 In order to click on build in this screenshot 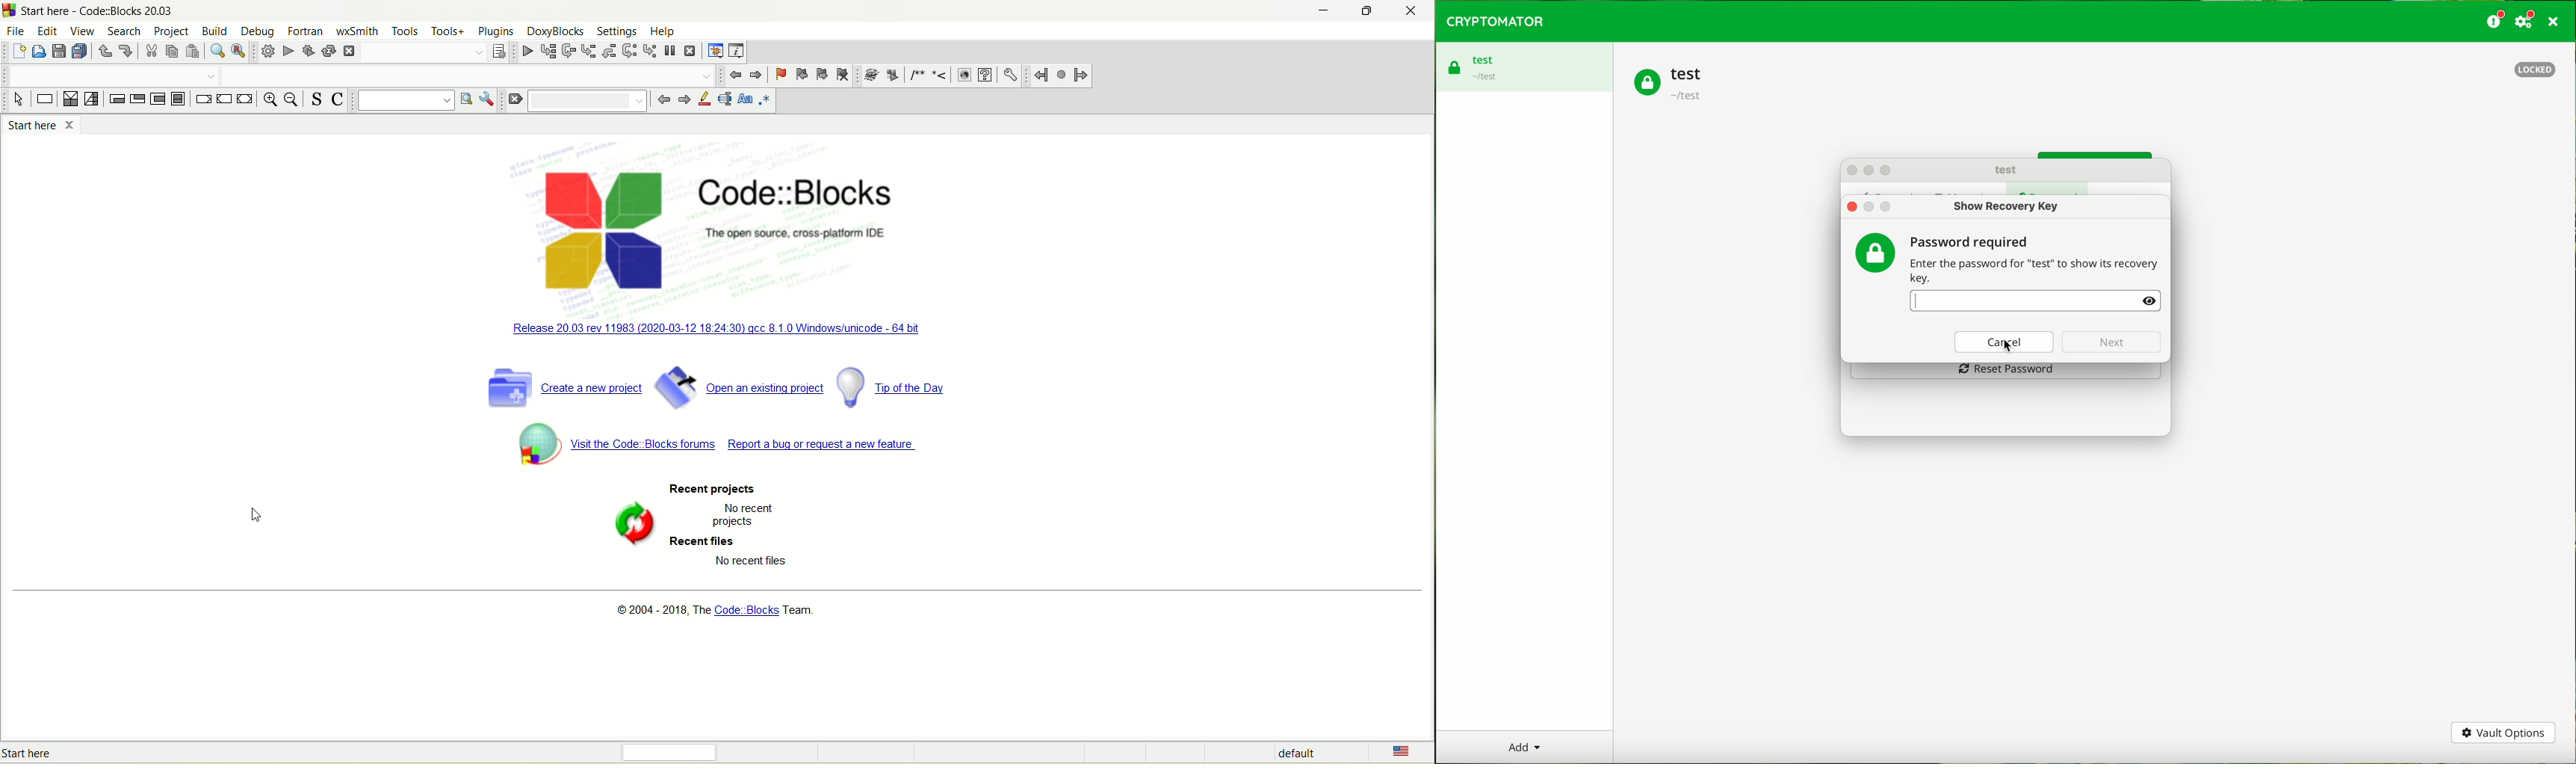, I will do `click(216, 31)`.